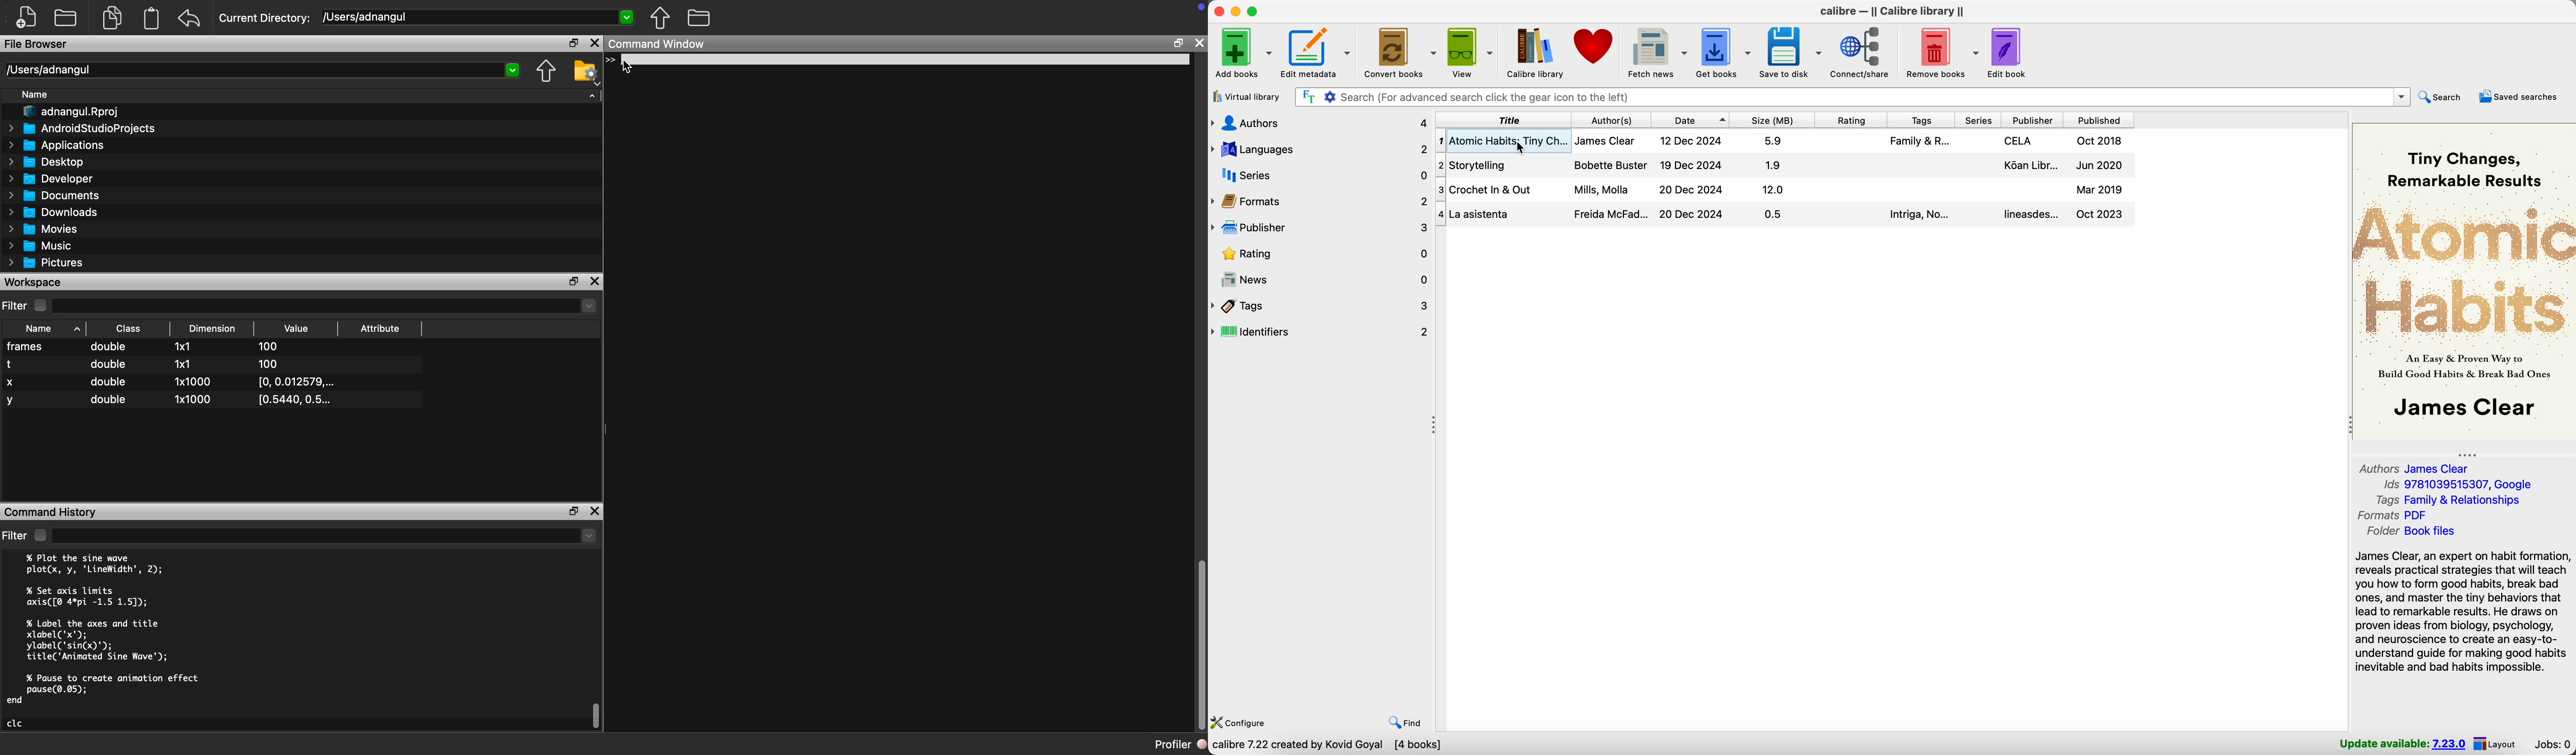 The width and height of the screenshot is (2576, 756). What do you see at coordinates (479, 17) in the screenshot?
I see `/[Users/adnangul ` at bounding box center [479, 17].